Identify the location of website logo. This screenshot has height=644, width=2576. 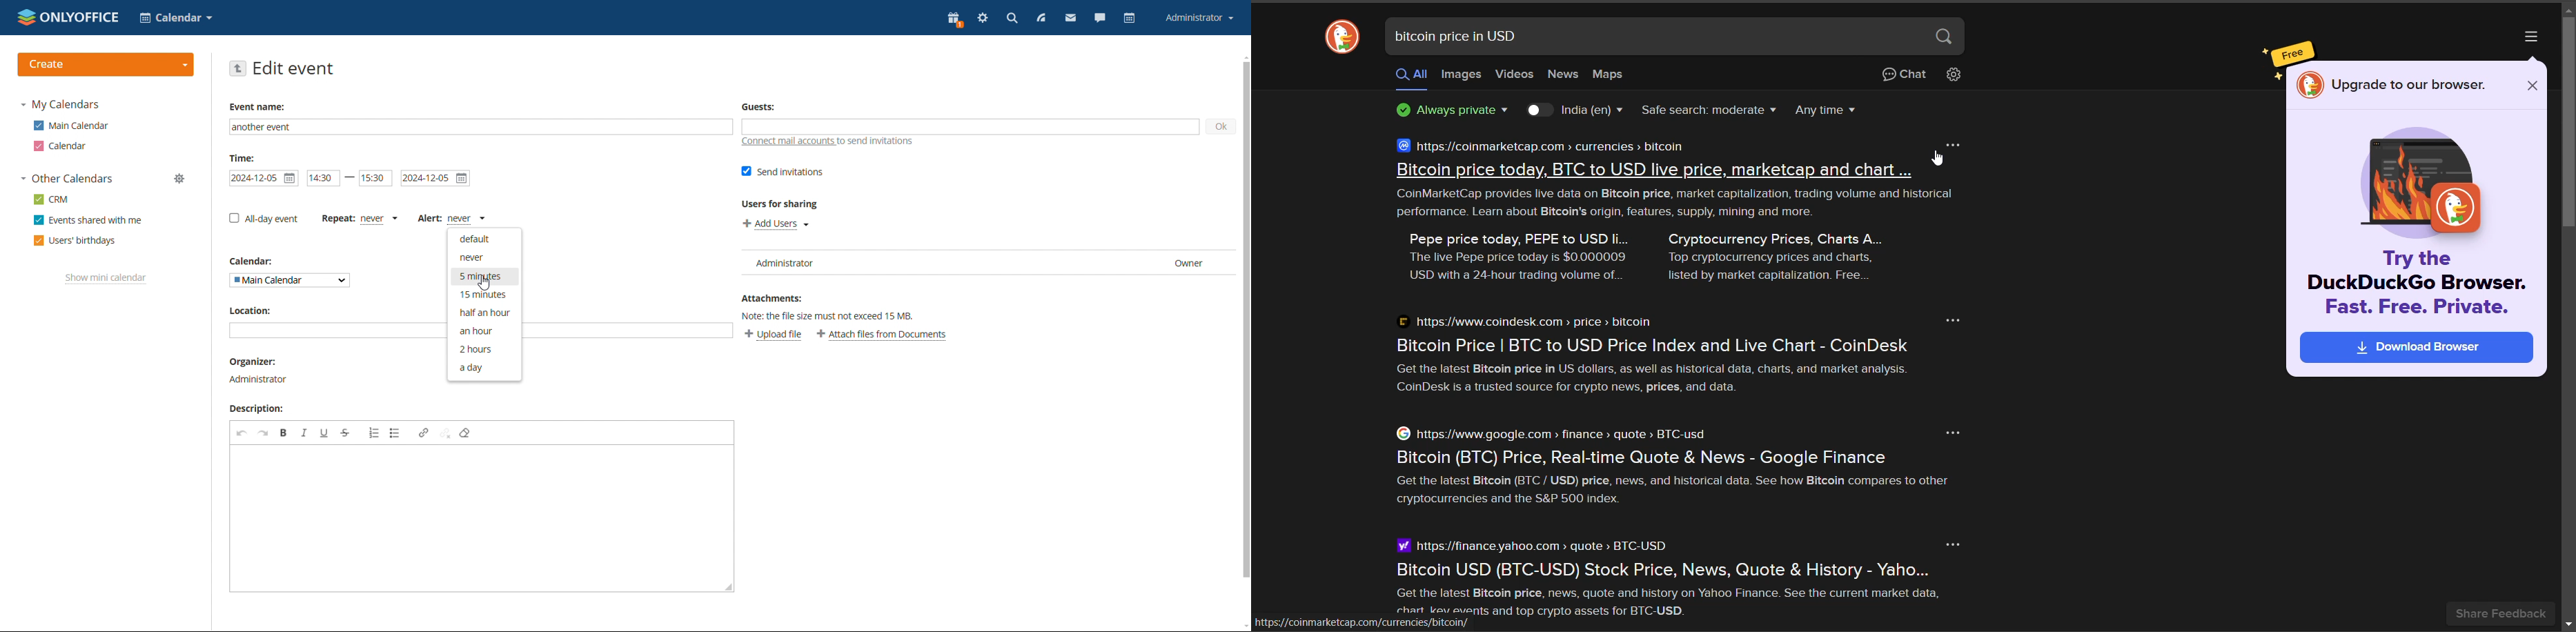
(1341, 37).